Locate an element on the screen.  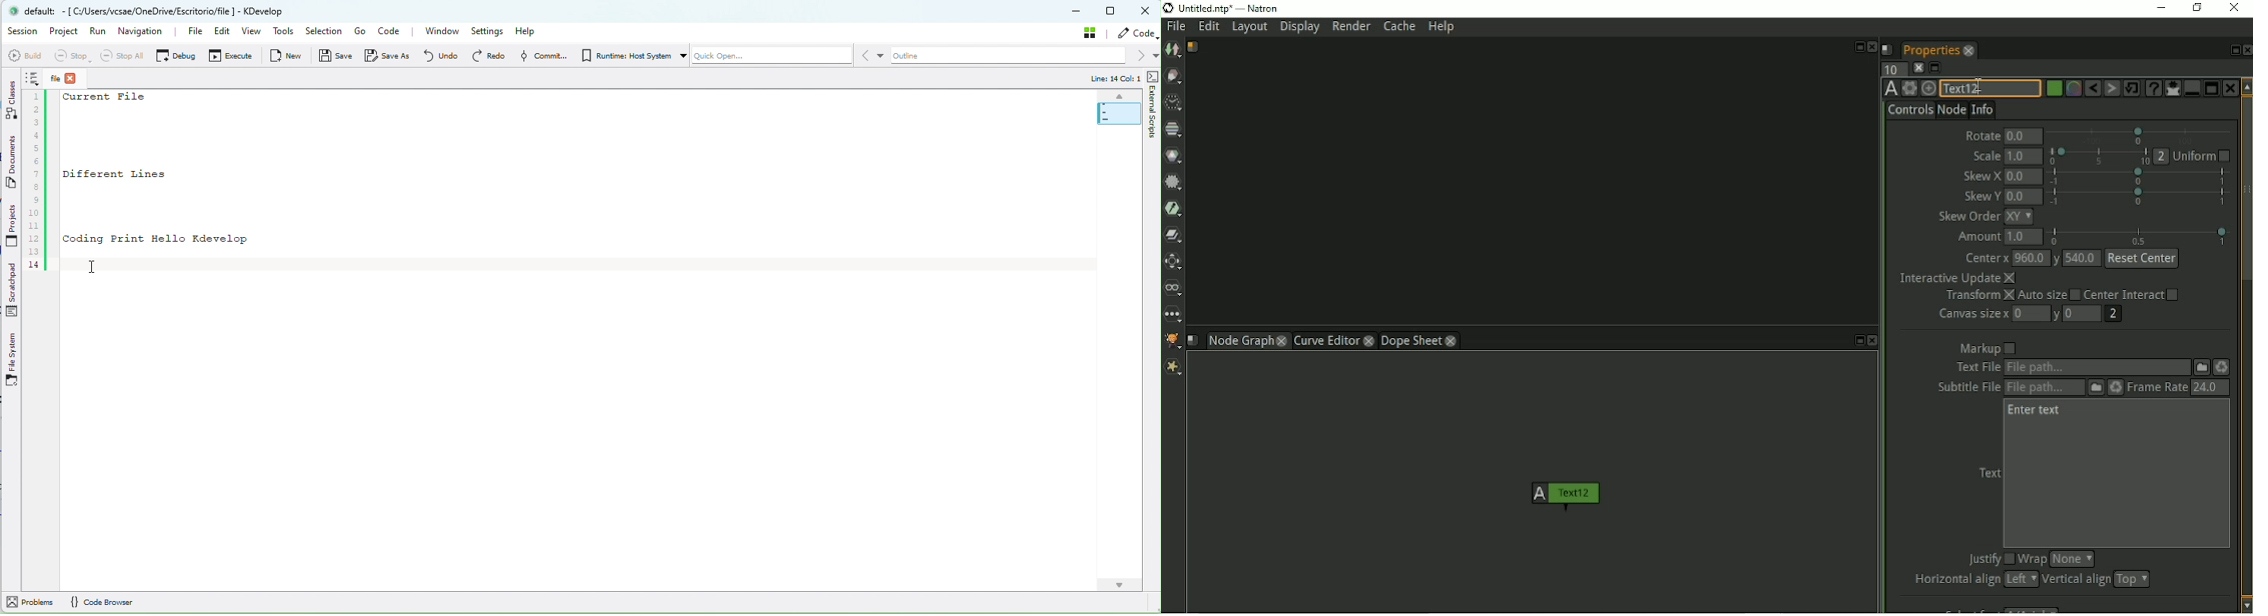
Show/hide all parameters is located at coordinates (2172, 88).